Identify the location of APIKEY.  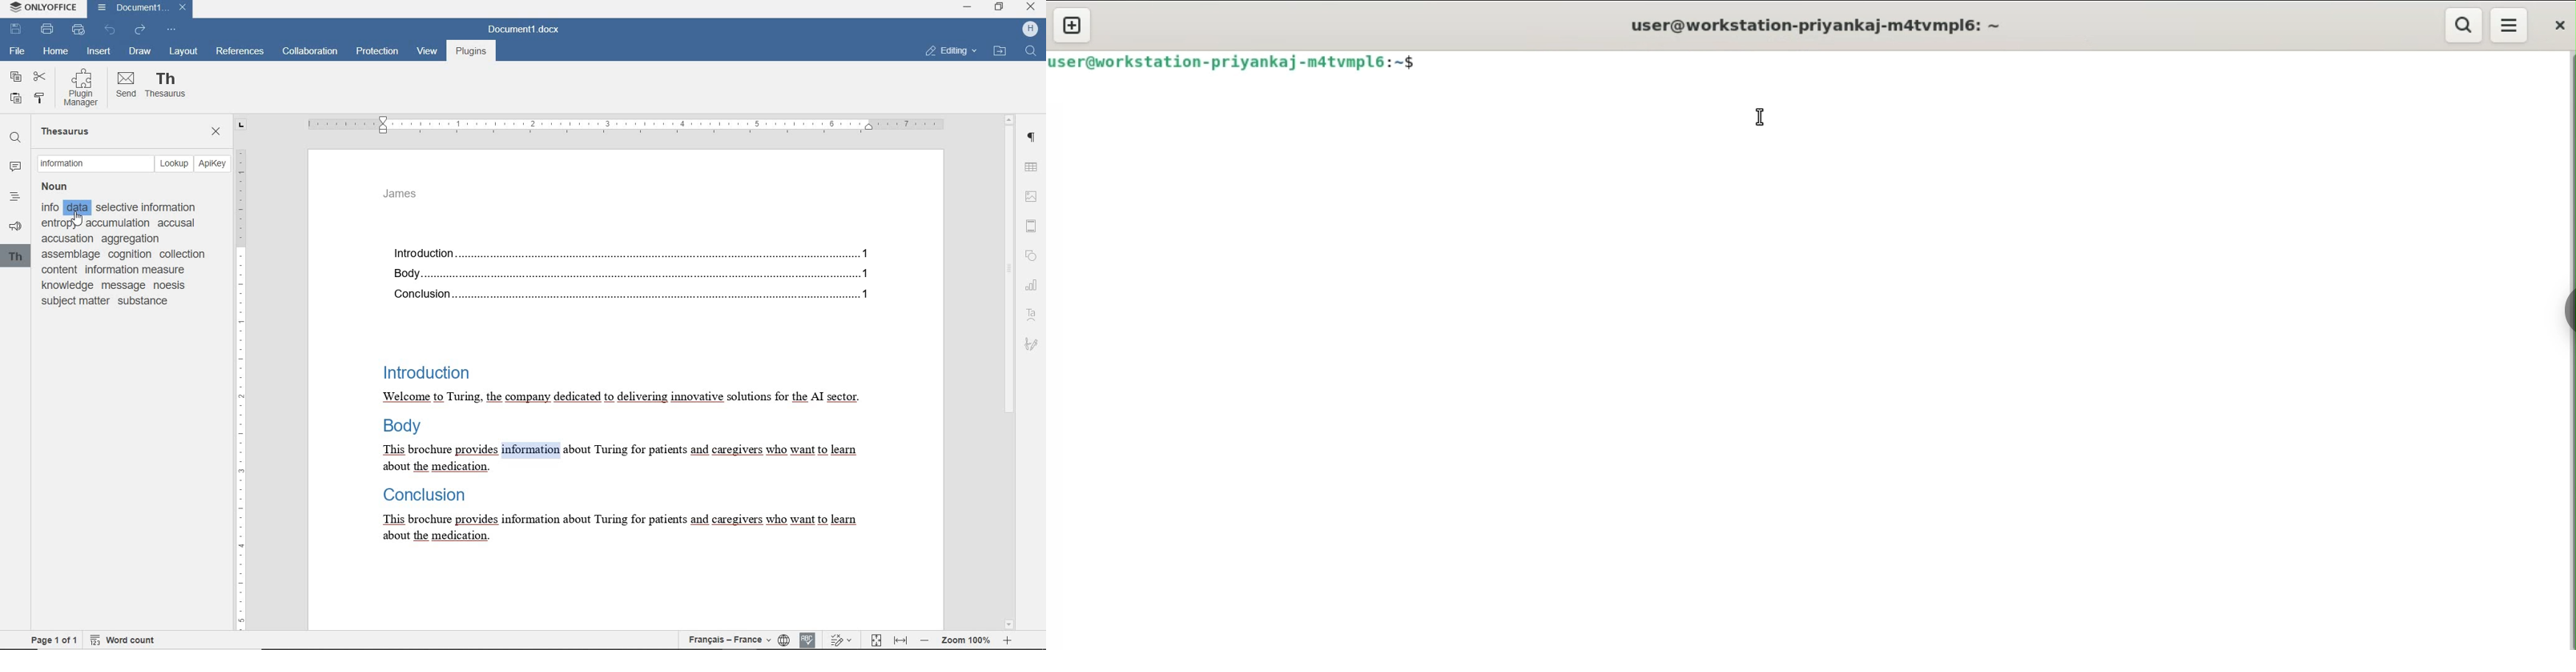
(214, 164).